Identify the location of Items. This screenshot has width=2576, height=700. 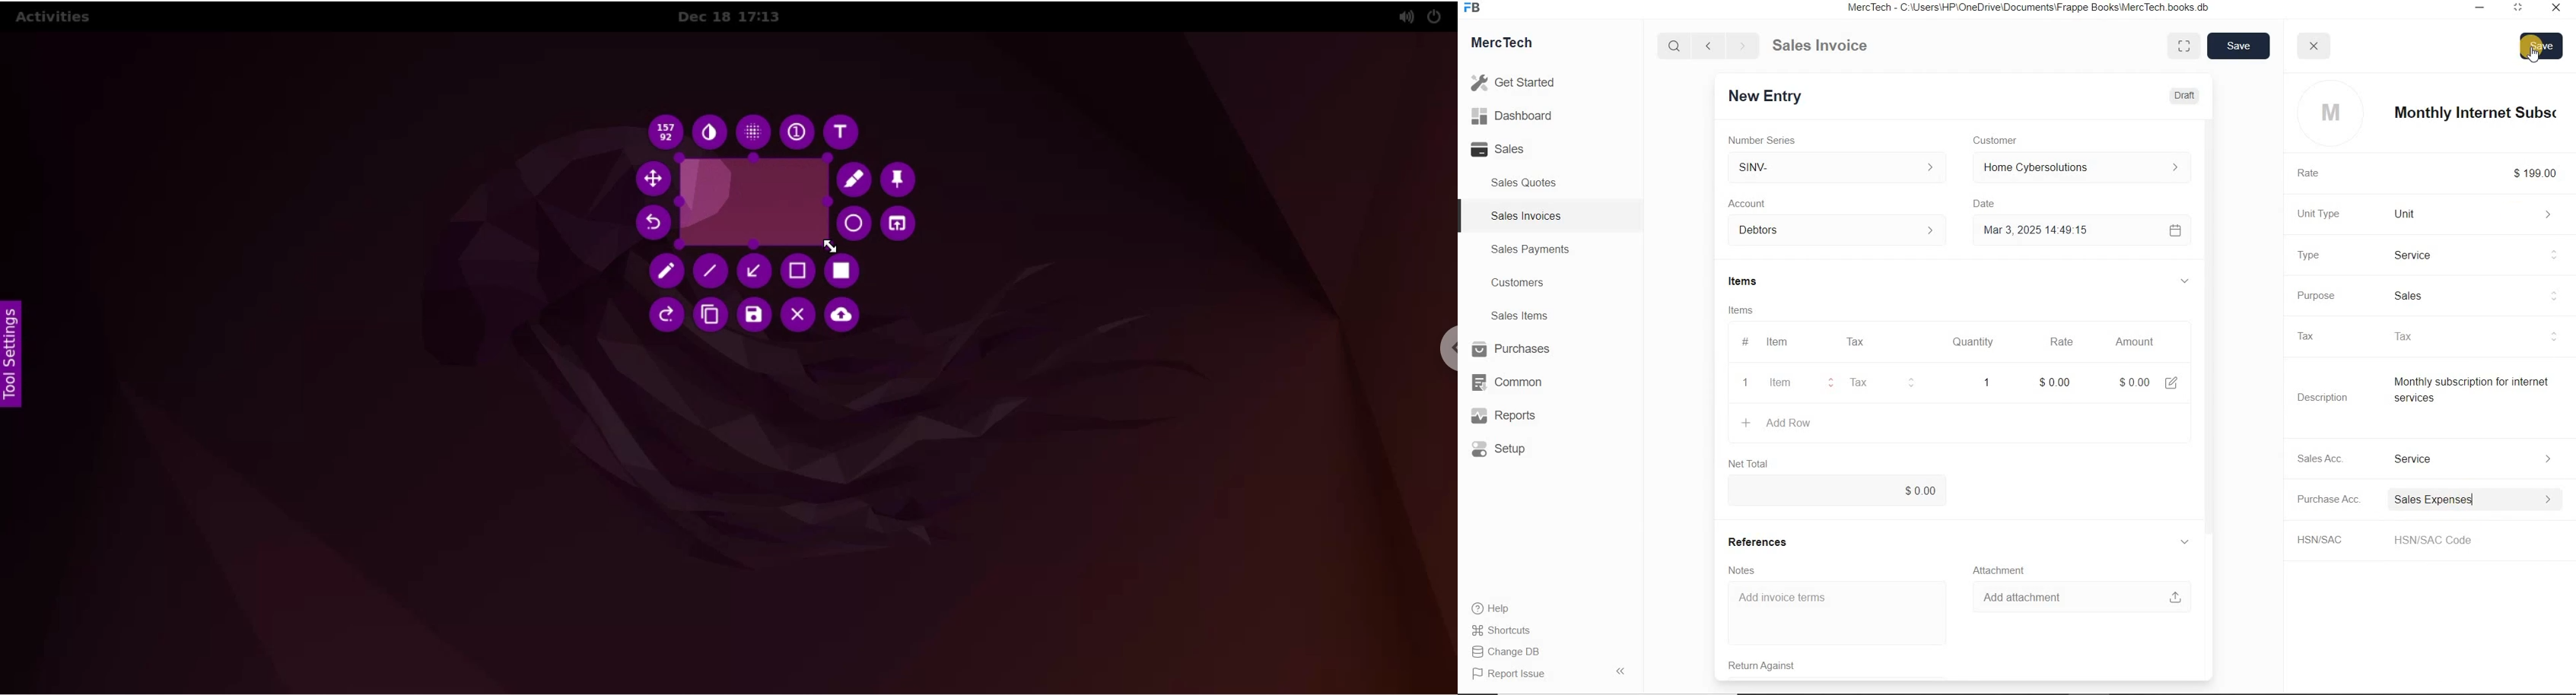
(1748, 310).